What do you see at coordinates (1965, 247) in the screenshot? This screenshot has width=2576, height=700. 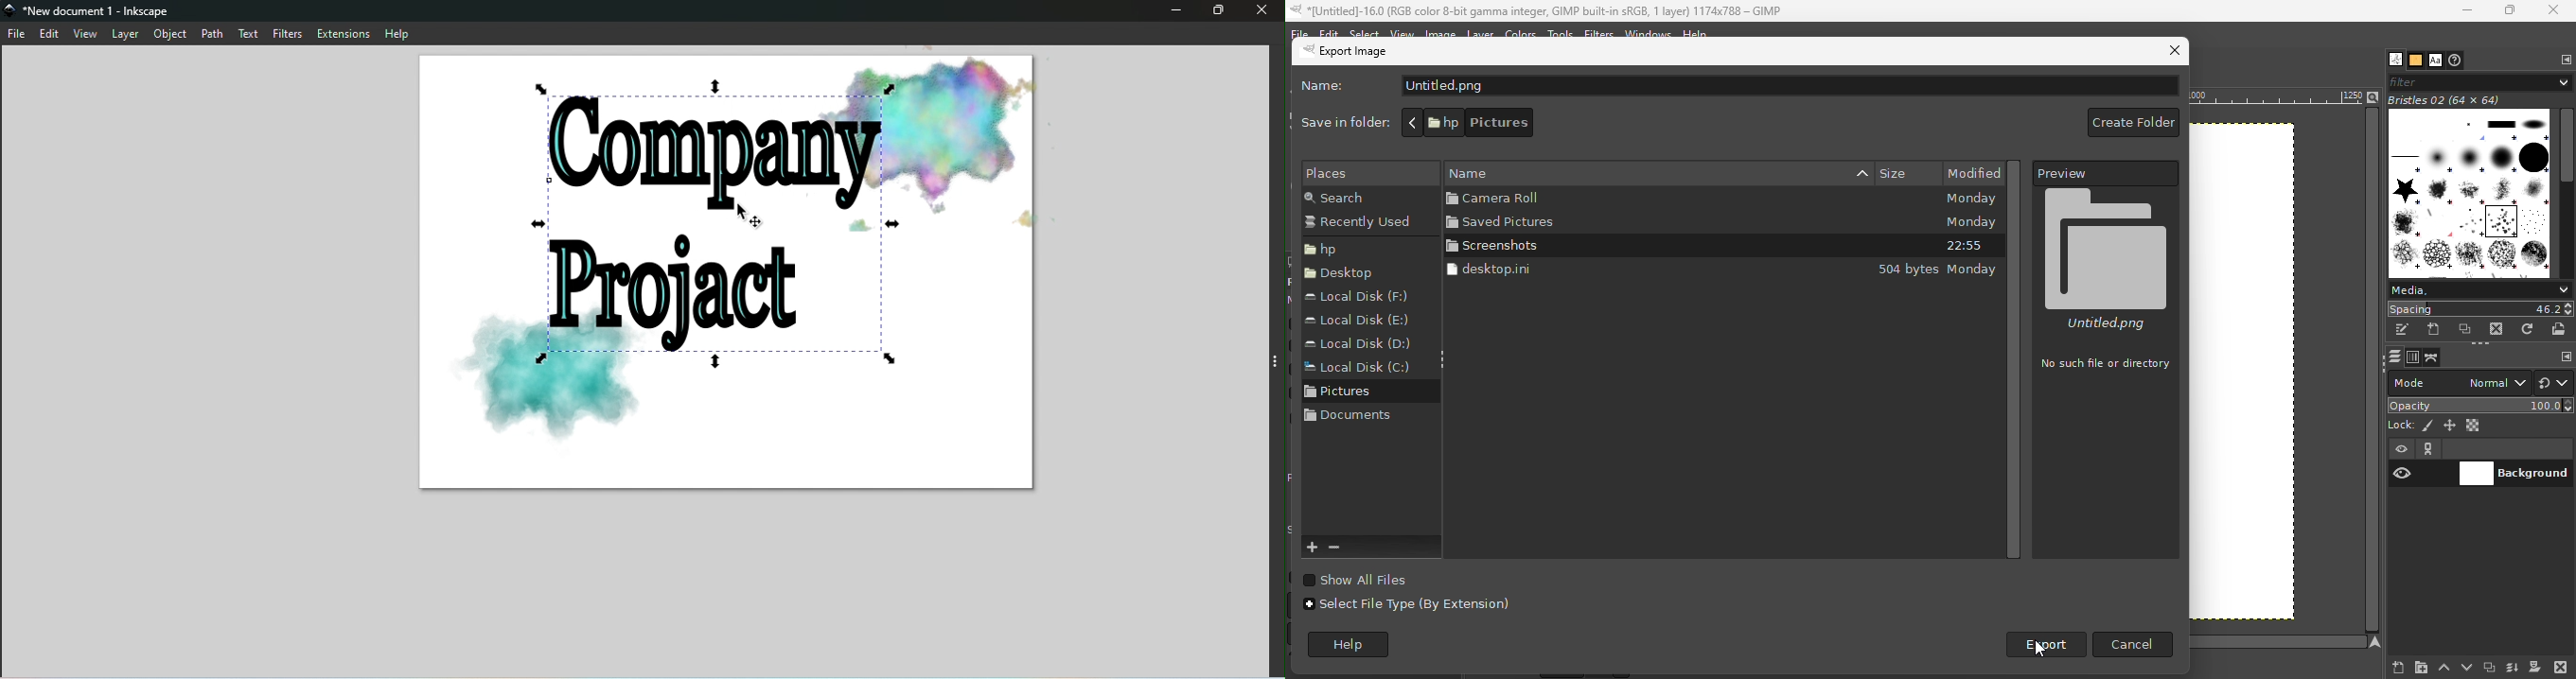 I see `22:55` at bounding box center [1965, 247].